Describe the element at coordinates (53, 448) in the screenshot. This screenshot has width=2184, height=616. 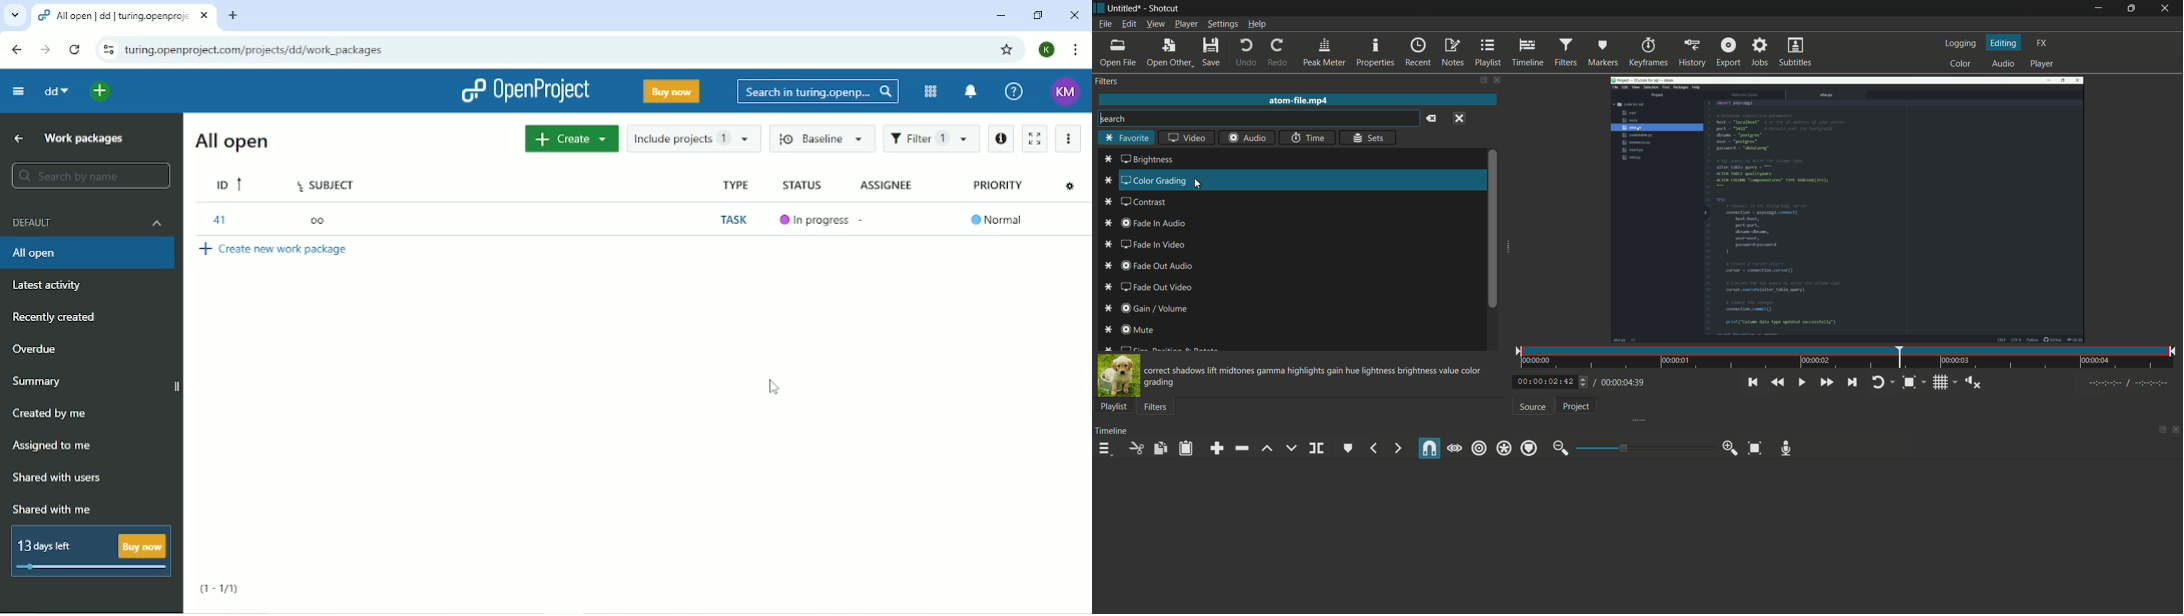
I see `Assigned to me` at that location.